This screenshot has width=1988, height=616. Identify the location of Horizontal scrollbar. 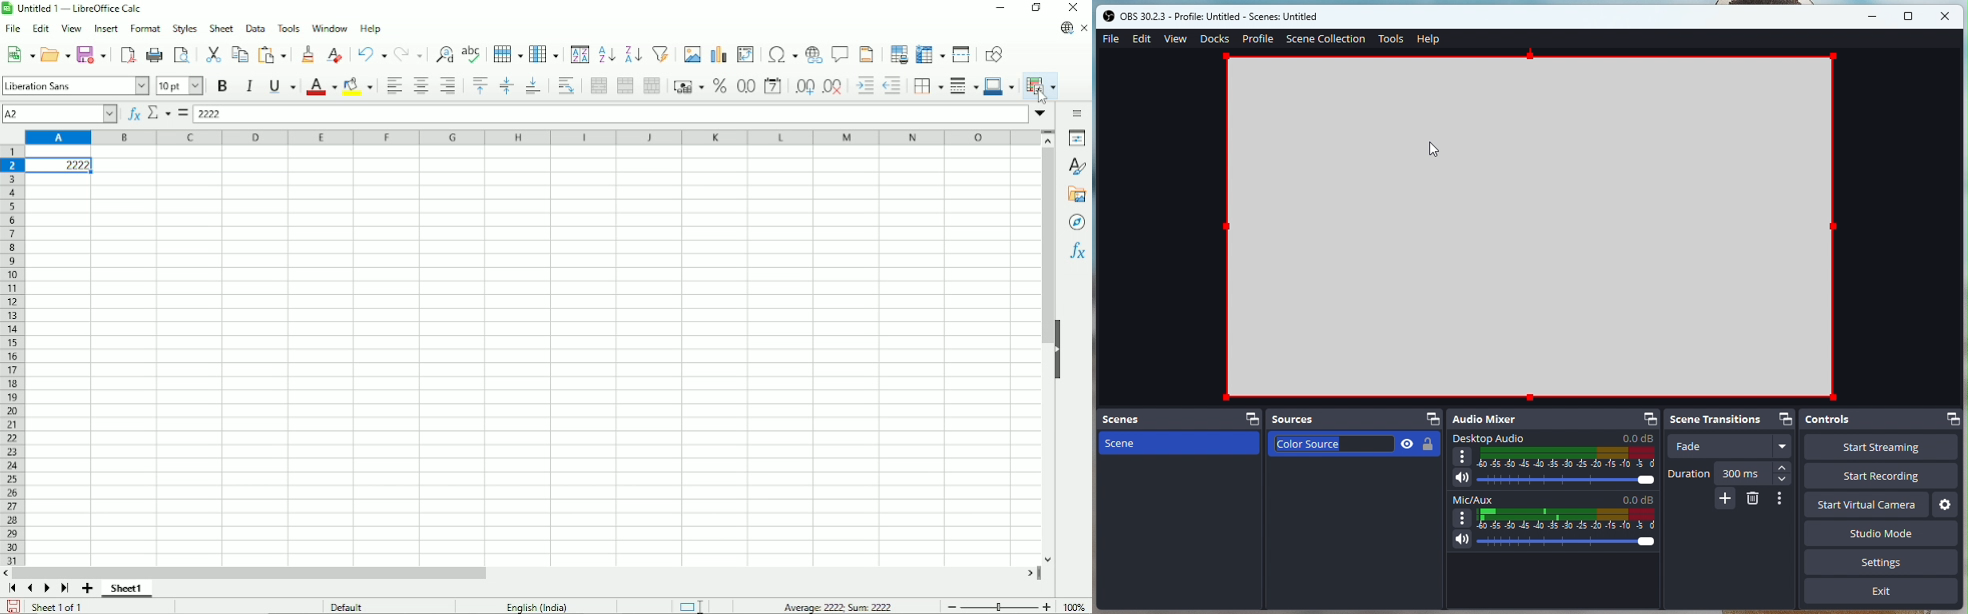
(249, 573).